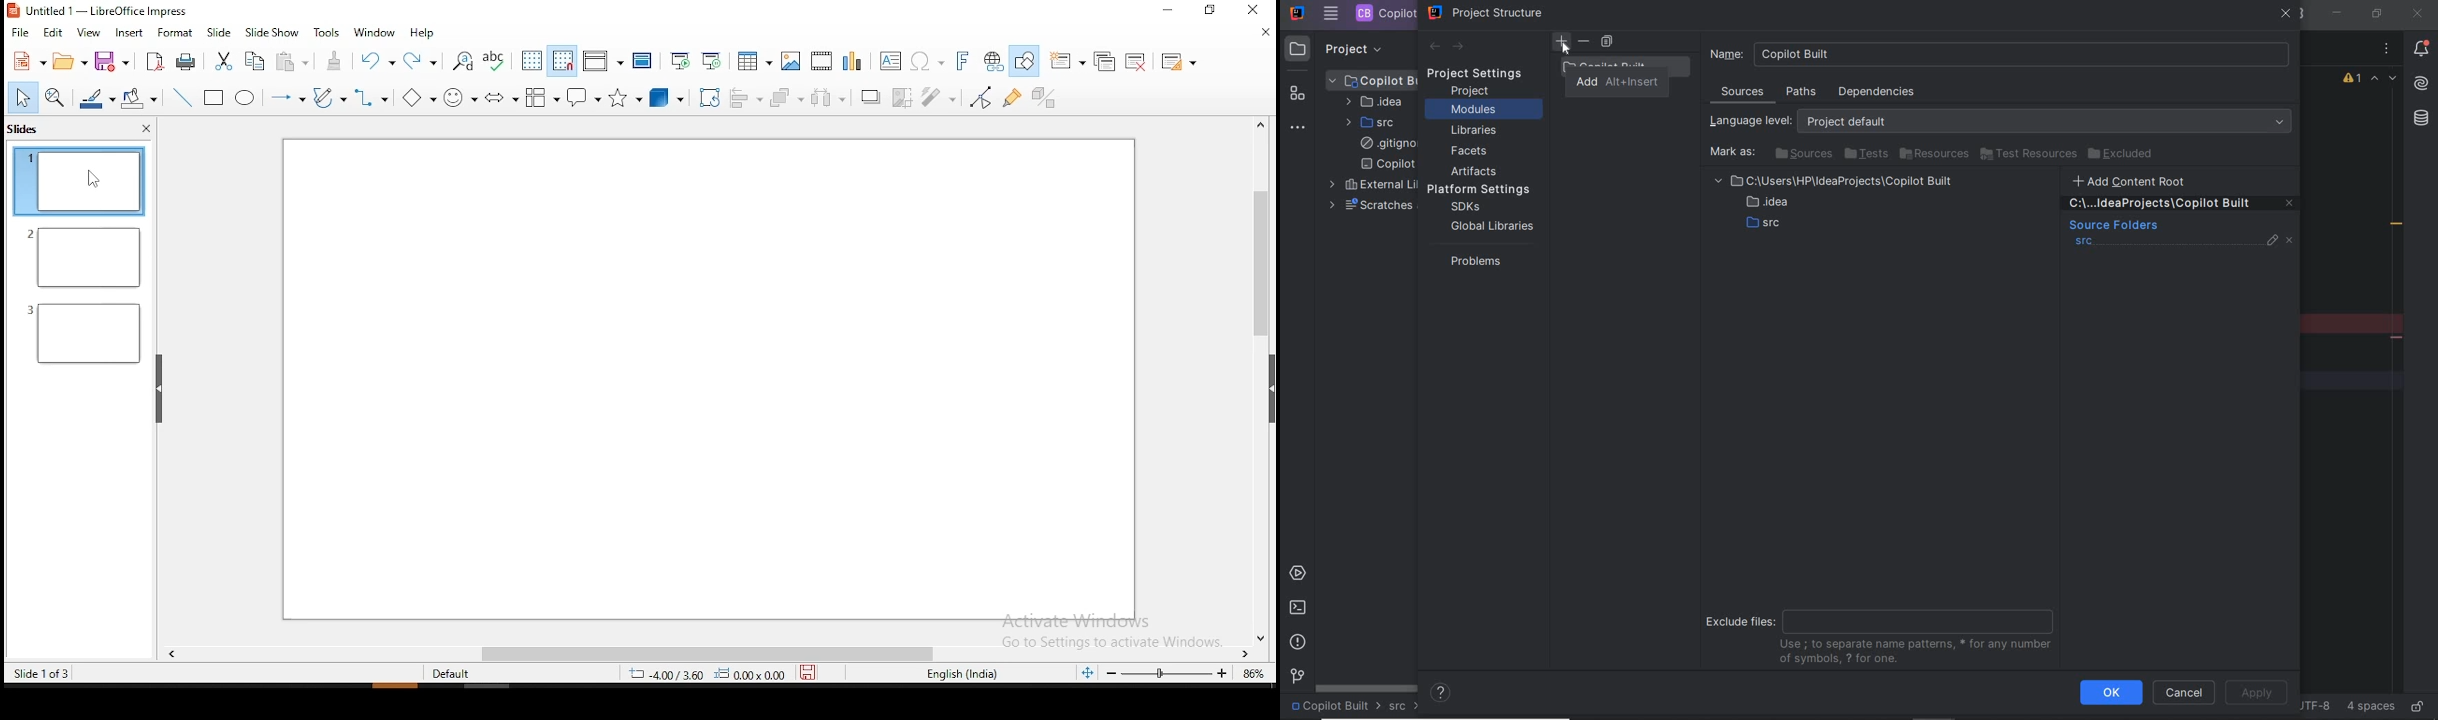  Describe the element at coordinates (174, 35) in the screenshot. I see `format` at that location.